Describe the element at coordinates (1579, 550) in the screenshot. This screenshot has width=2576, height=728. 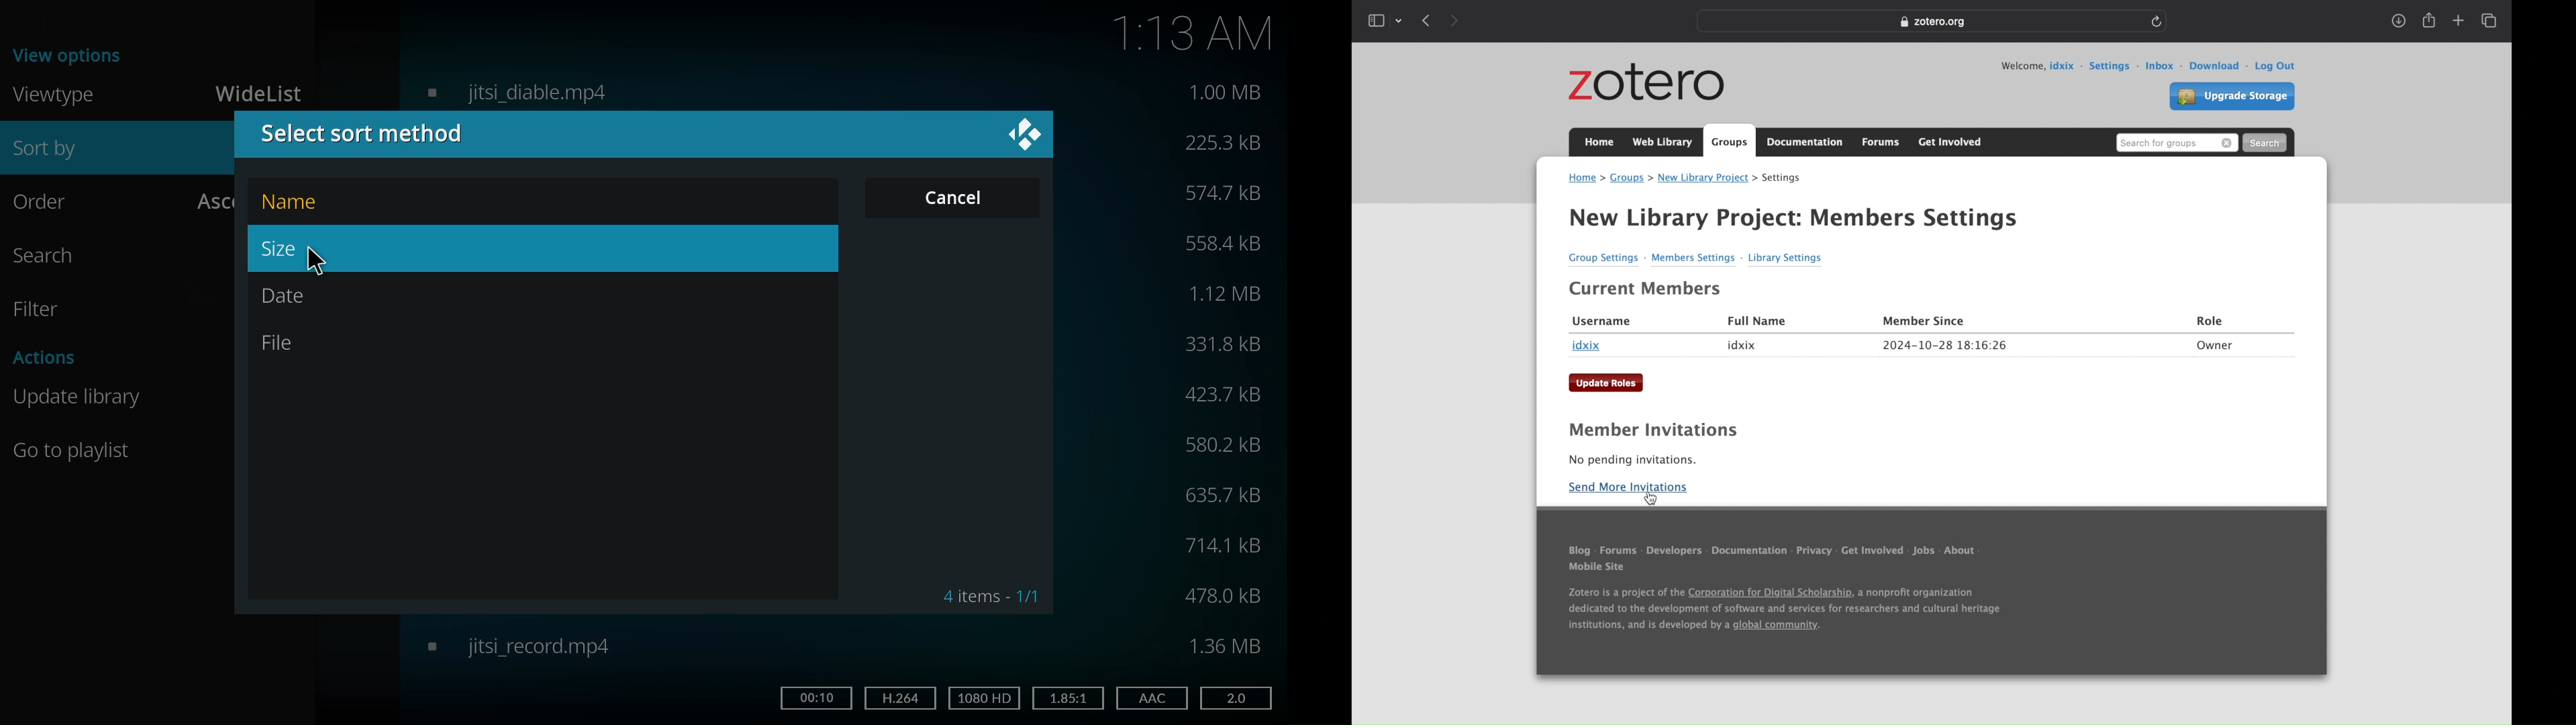
I see `blog` at that location.